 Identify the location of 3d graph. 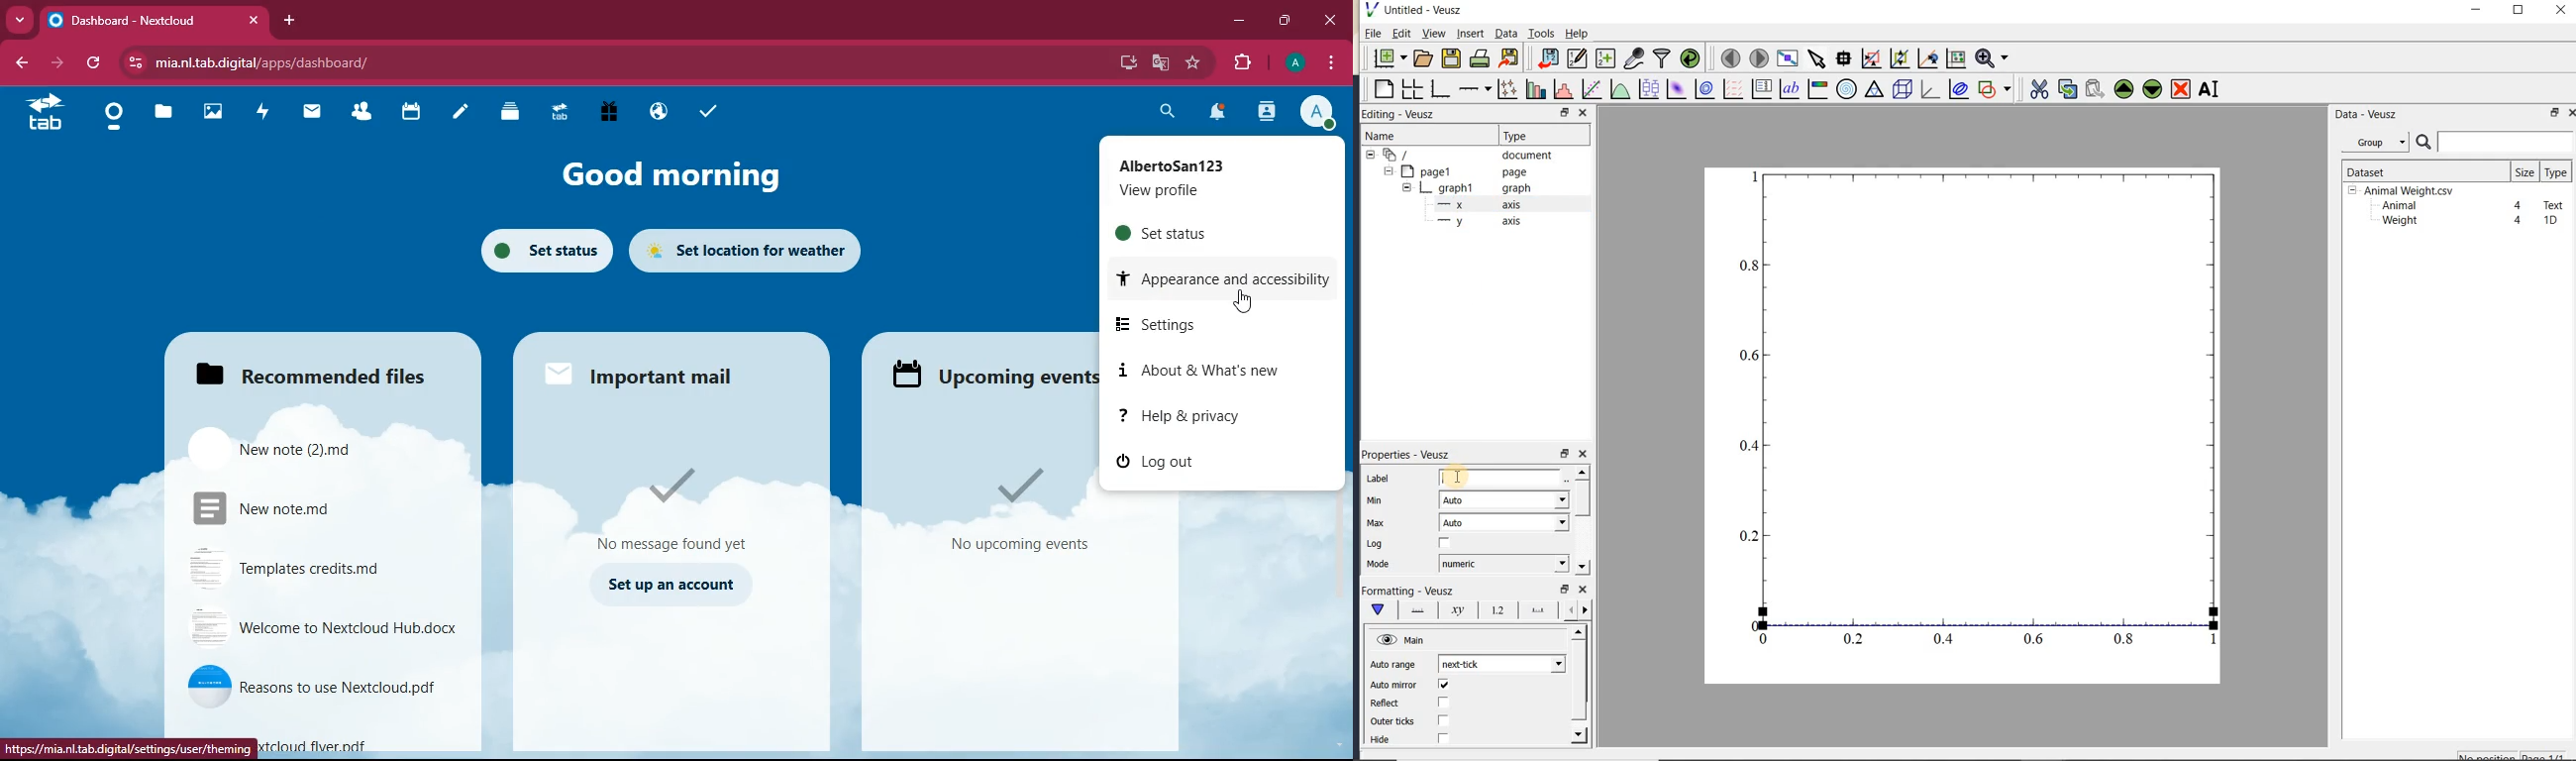
(1928, 89).